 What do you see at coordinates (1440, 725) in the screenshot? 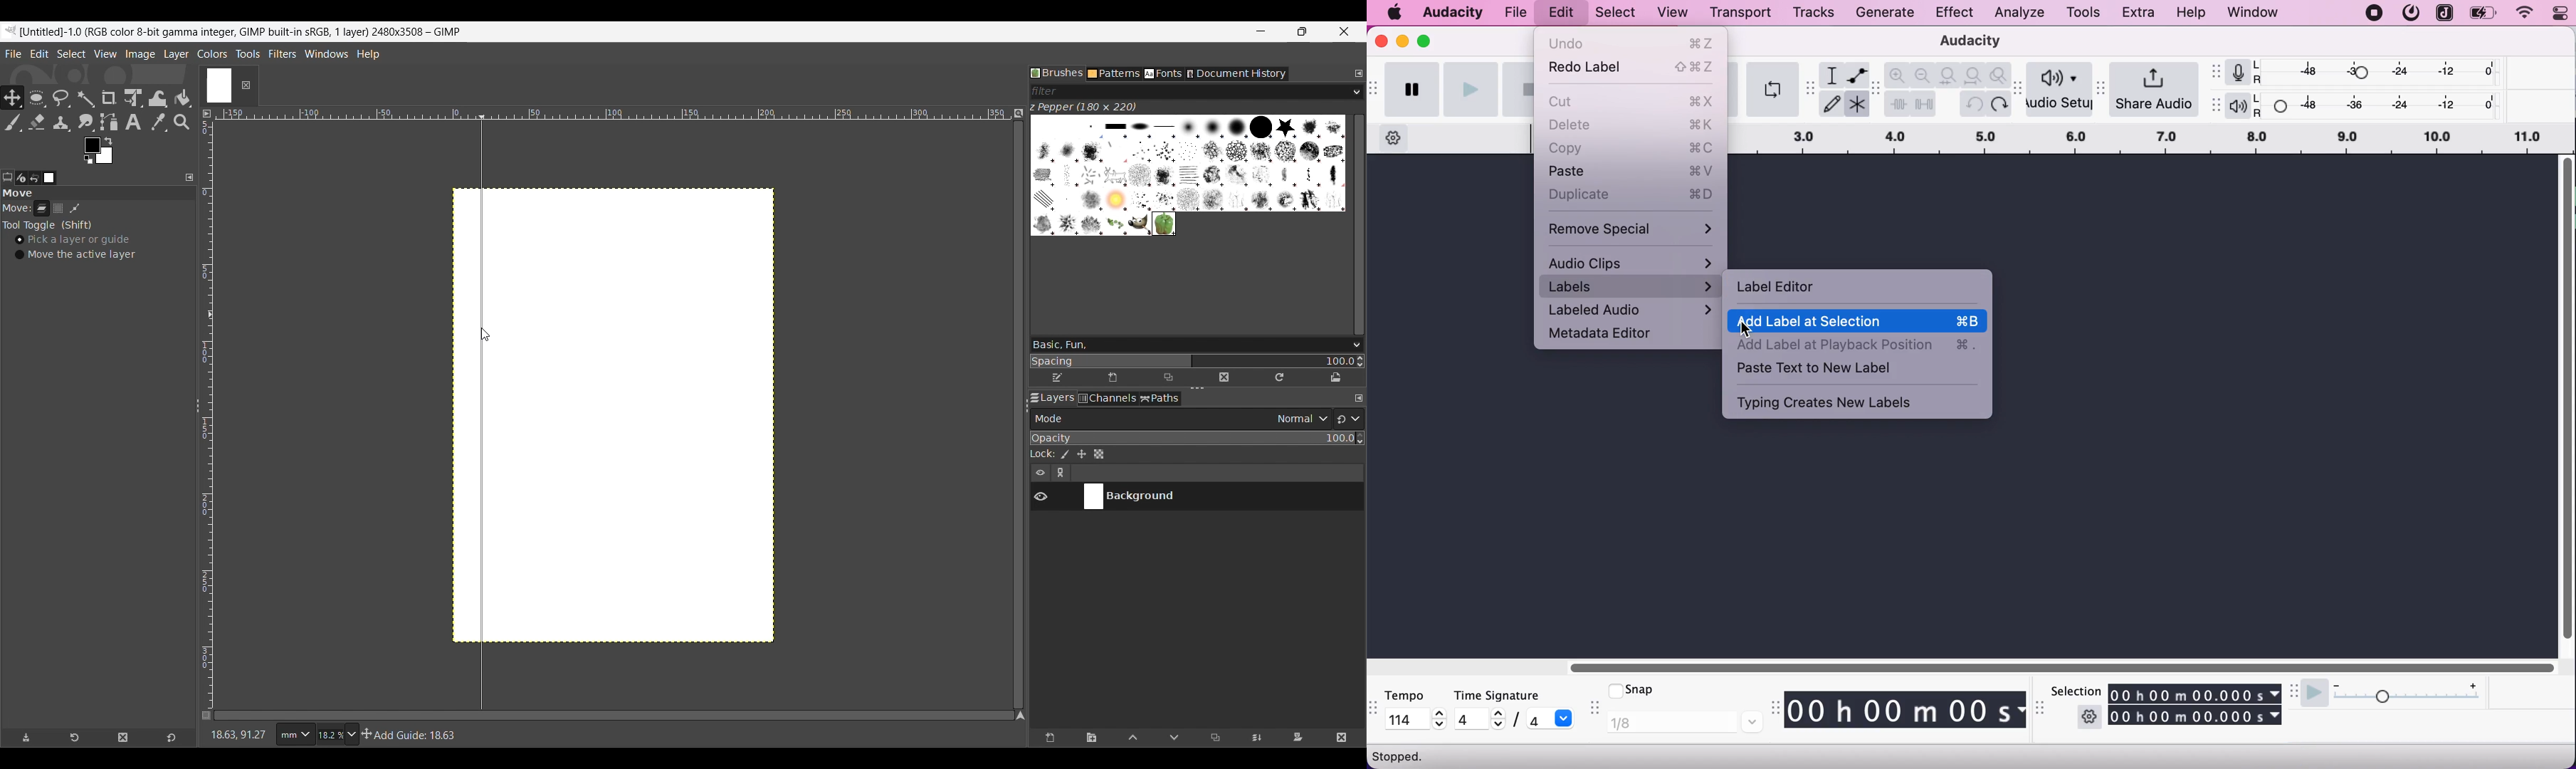
I see `decrease` at bounding box center [1440, 725].